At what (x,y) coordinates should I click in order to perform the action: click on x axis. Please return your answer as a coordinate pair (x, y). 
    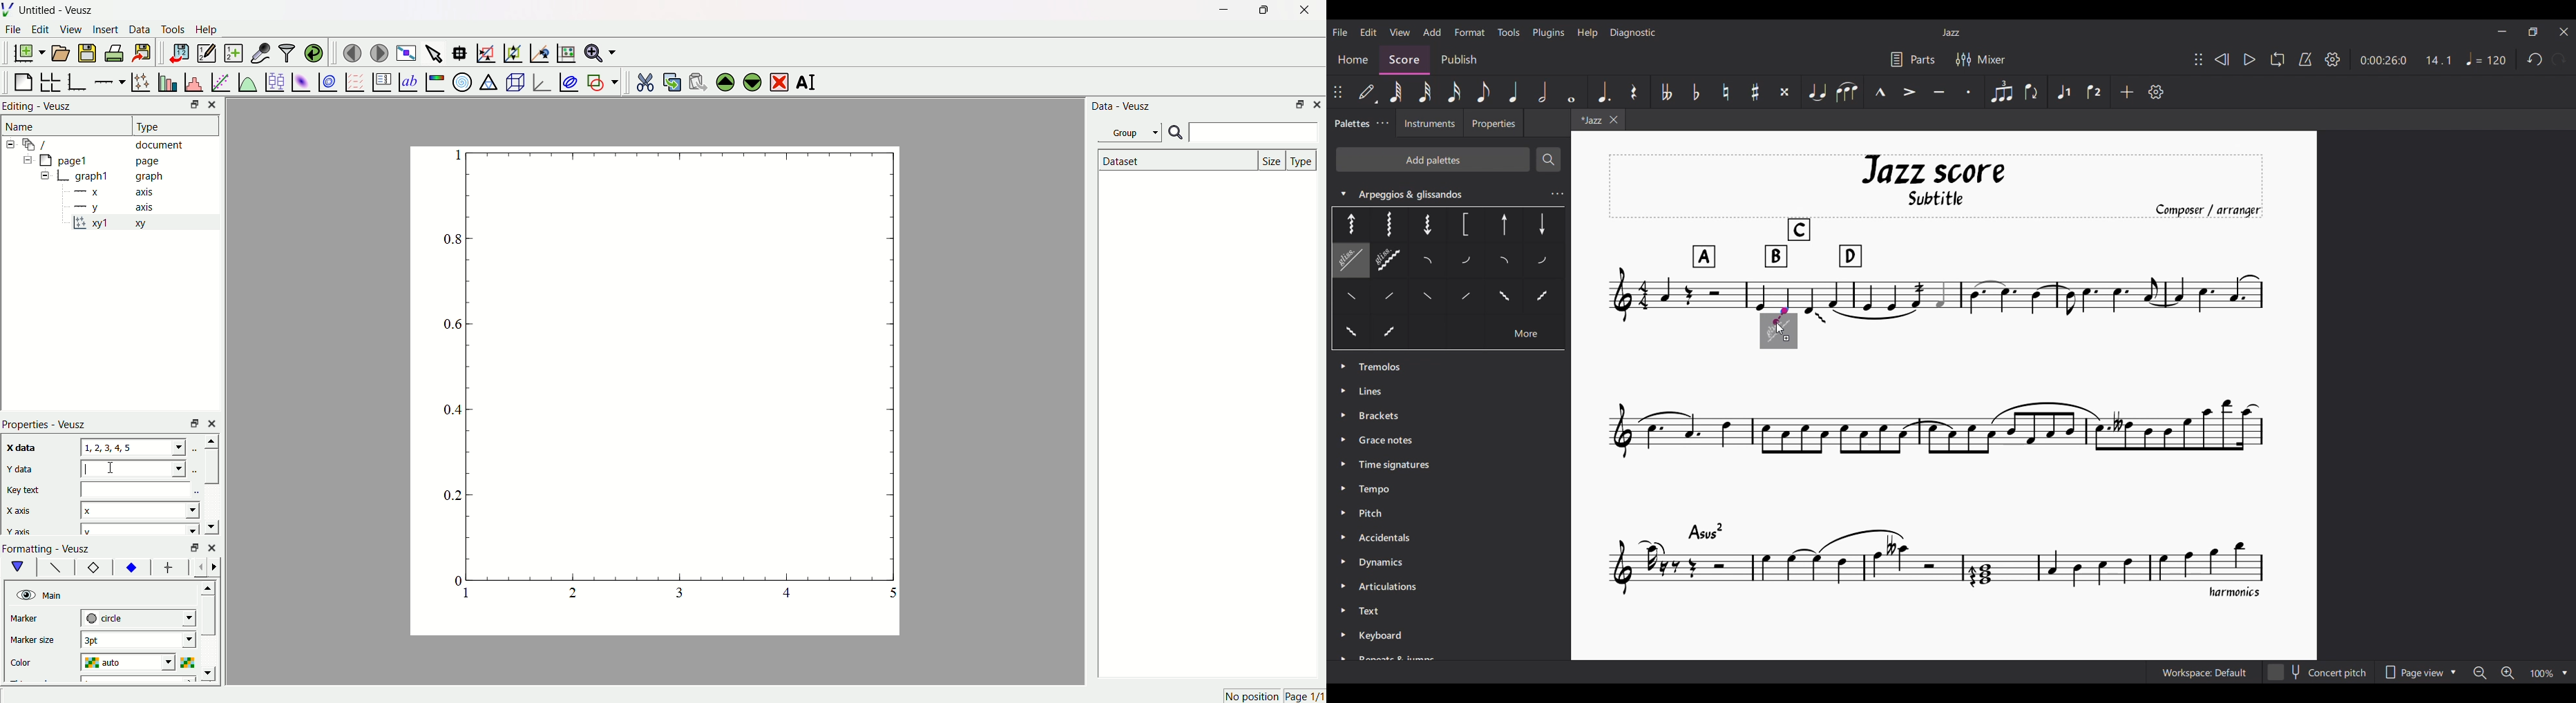
    Looking at the image, I should click on (117, 193).